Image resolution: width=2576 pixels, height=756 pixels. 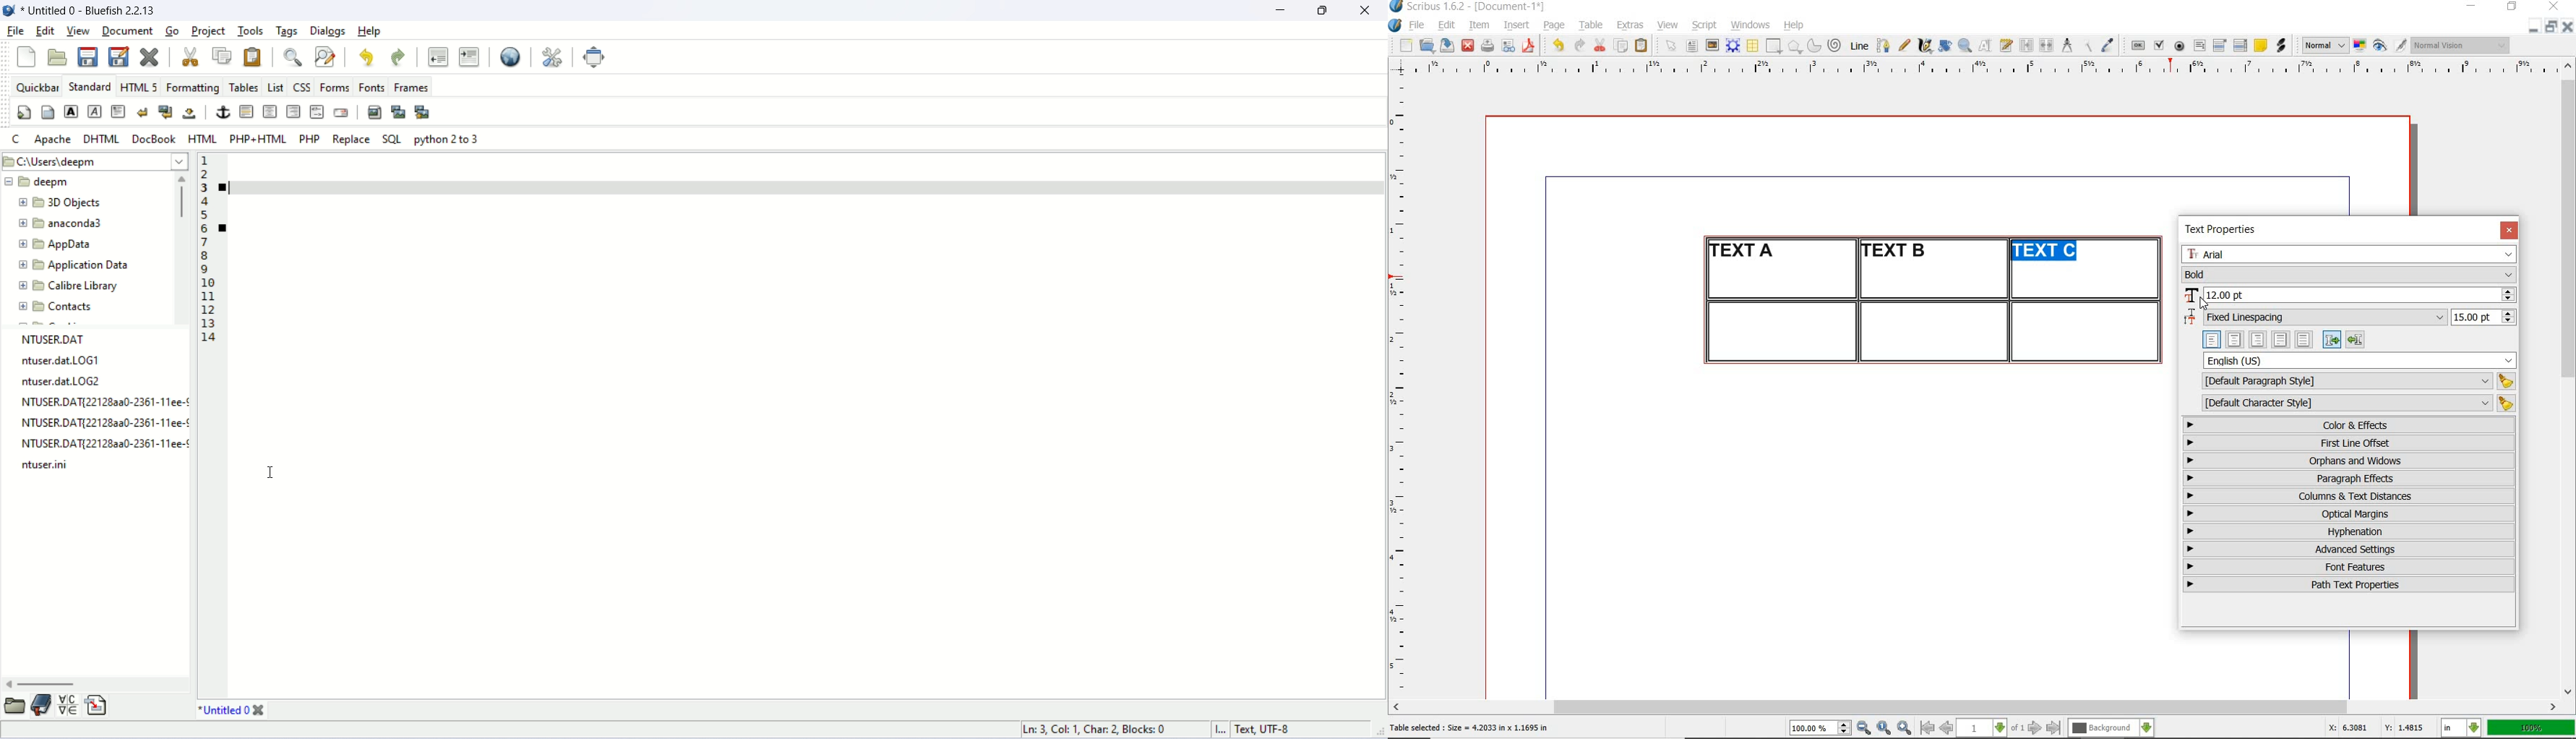 I want to click on select the current unit, so click(x=2462, y=728).